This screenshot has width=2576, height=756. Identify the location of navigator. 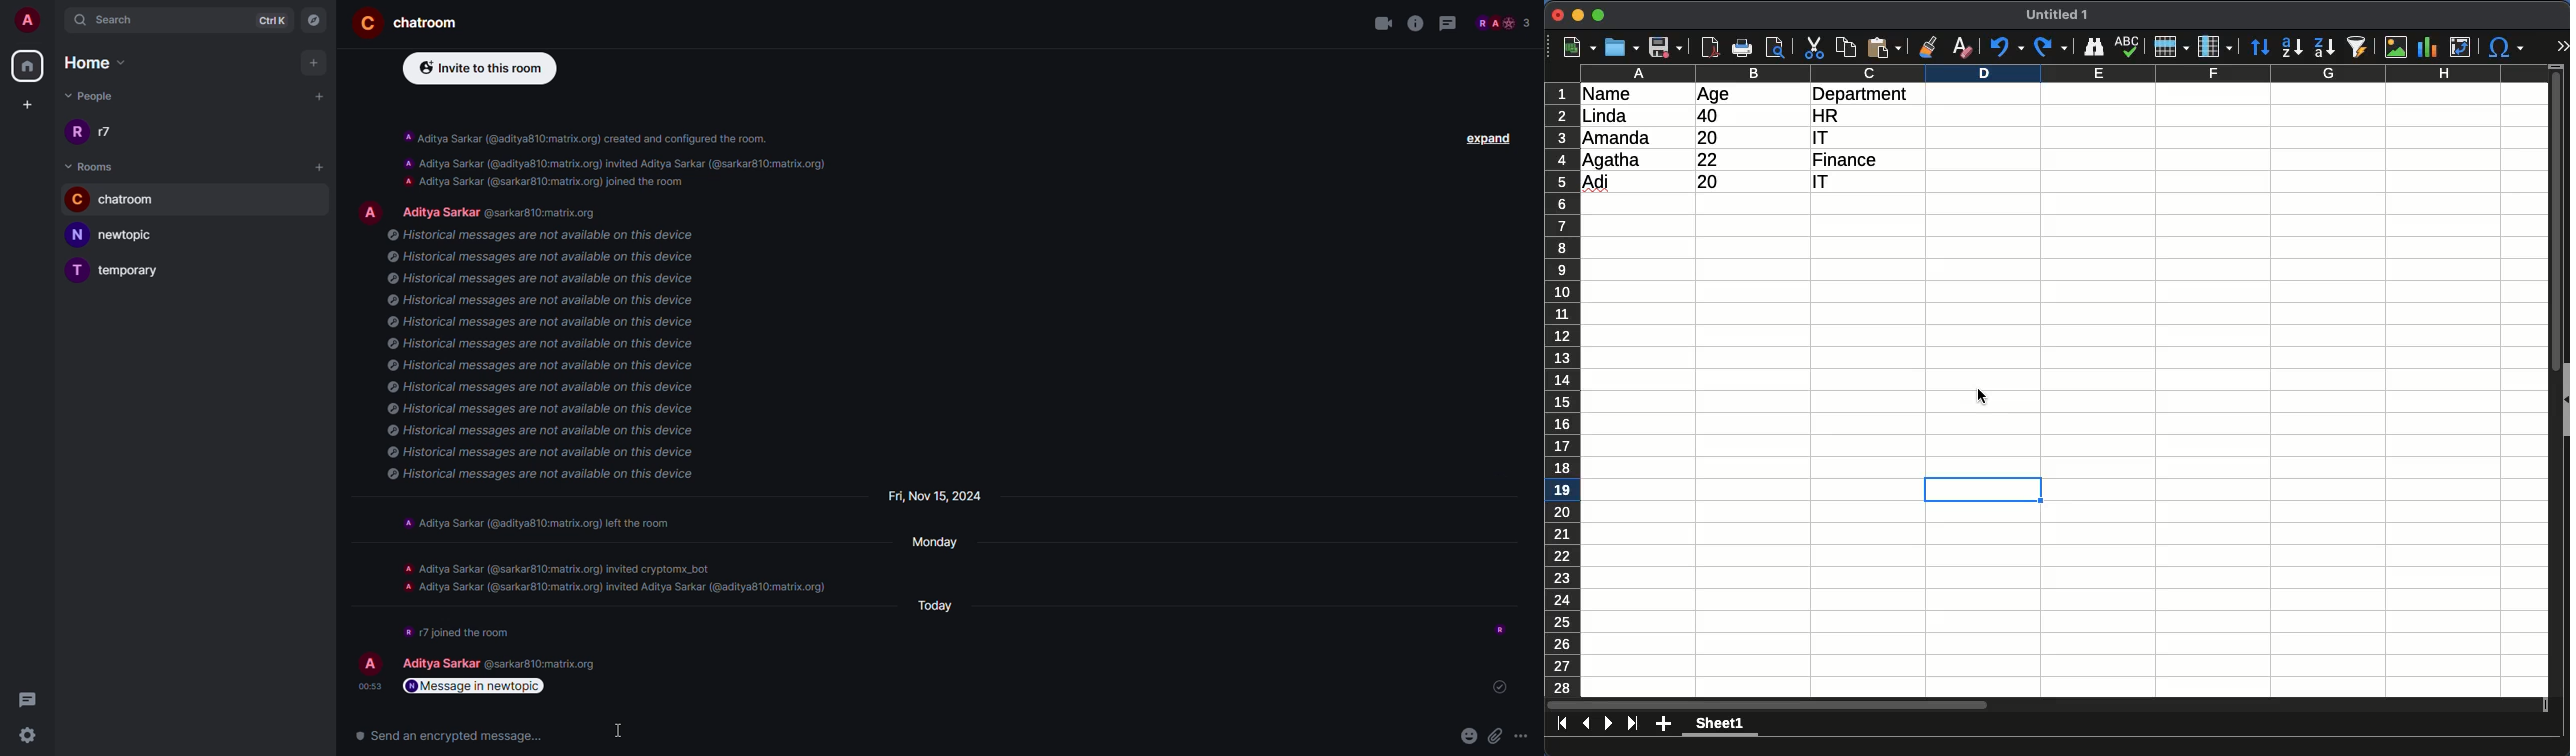
(314, 18).